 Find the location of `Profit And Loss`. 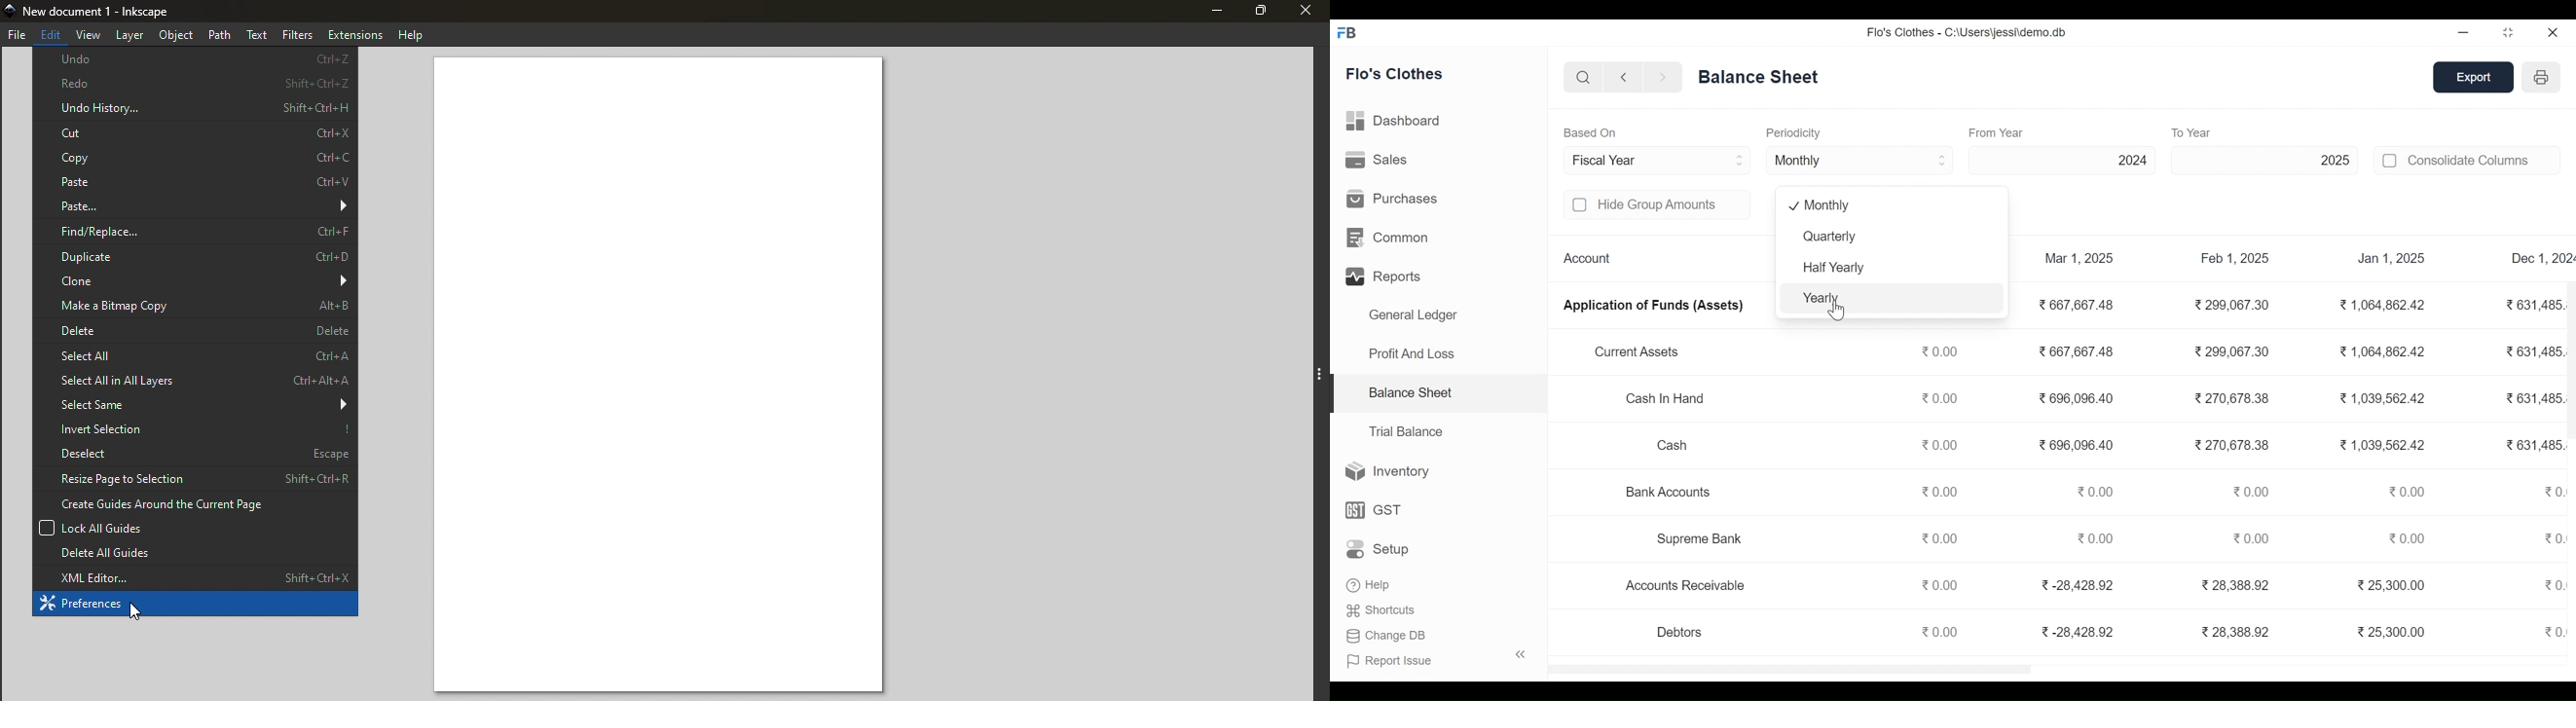

Profit And Loss is located at coordinates (1411, 353).